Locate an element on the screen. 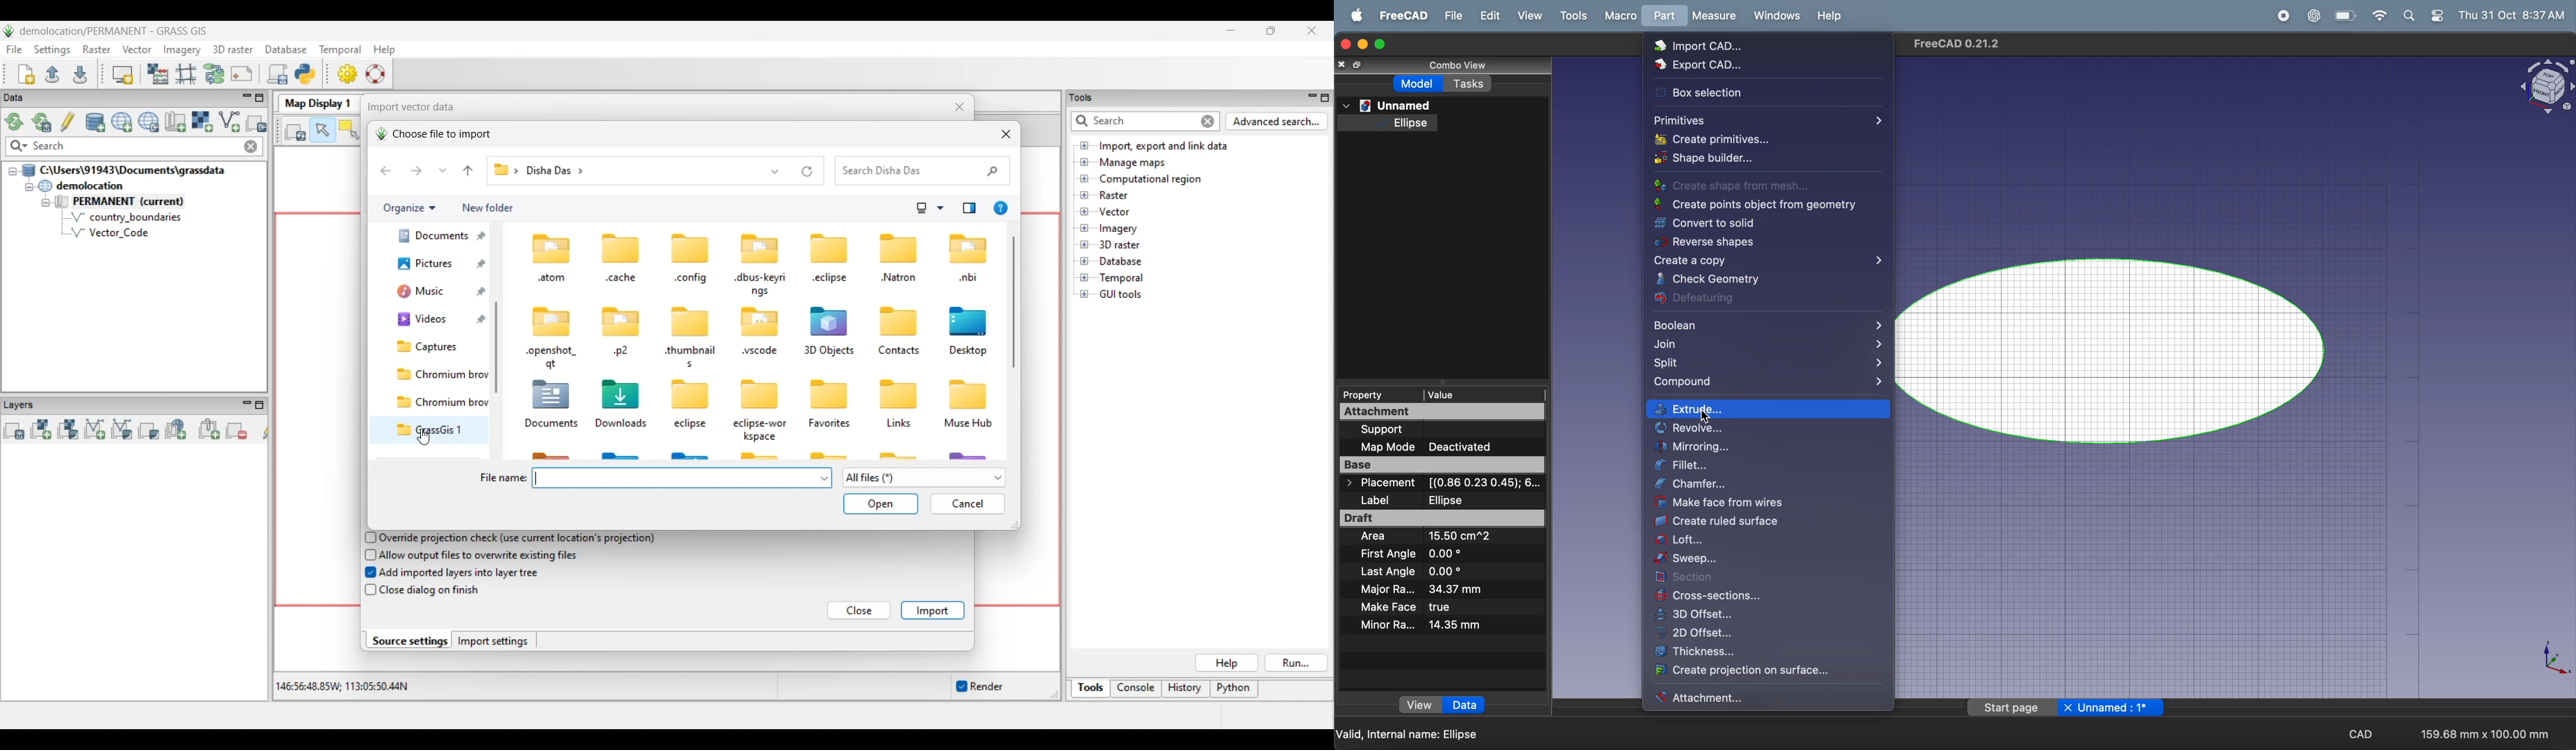 The width and height of the screenshot is (2576, 756). support is located at coordinates (1383, 430).